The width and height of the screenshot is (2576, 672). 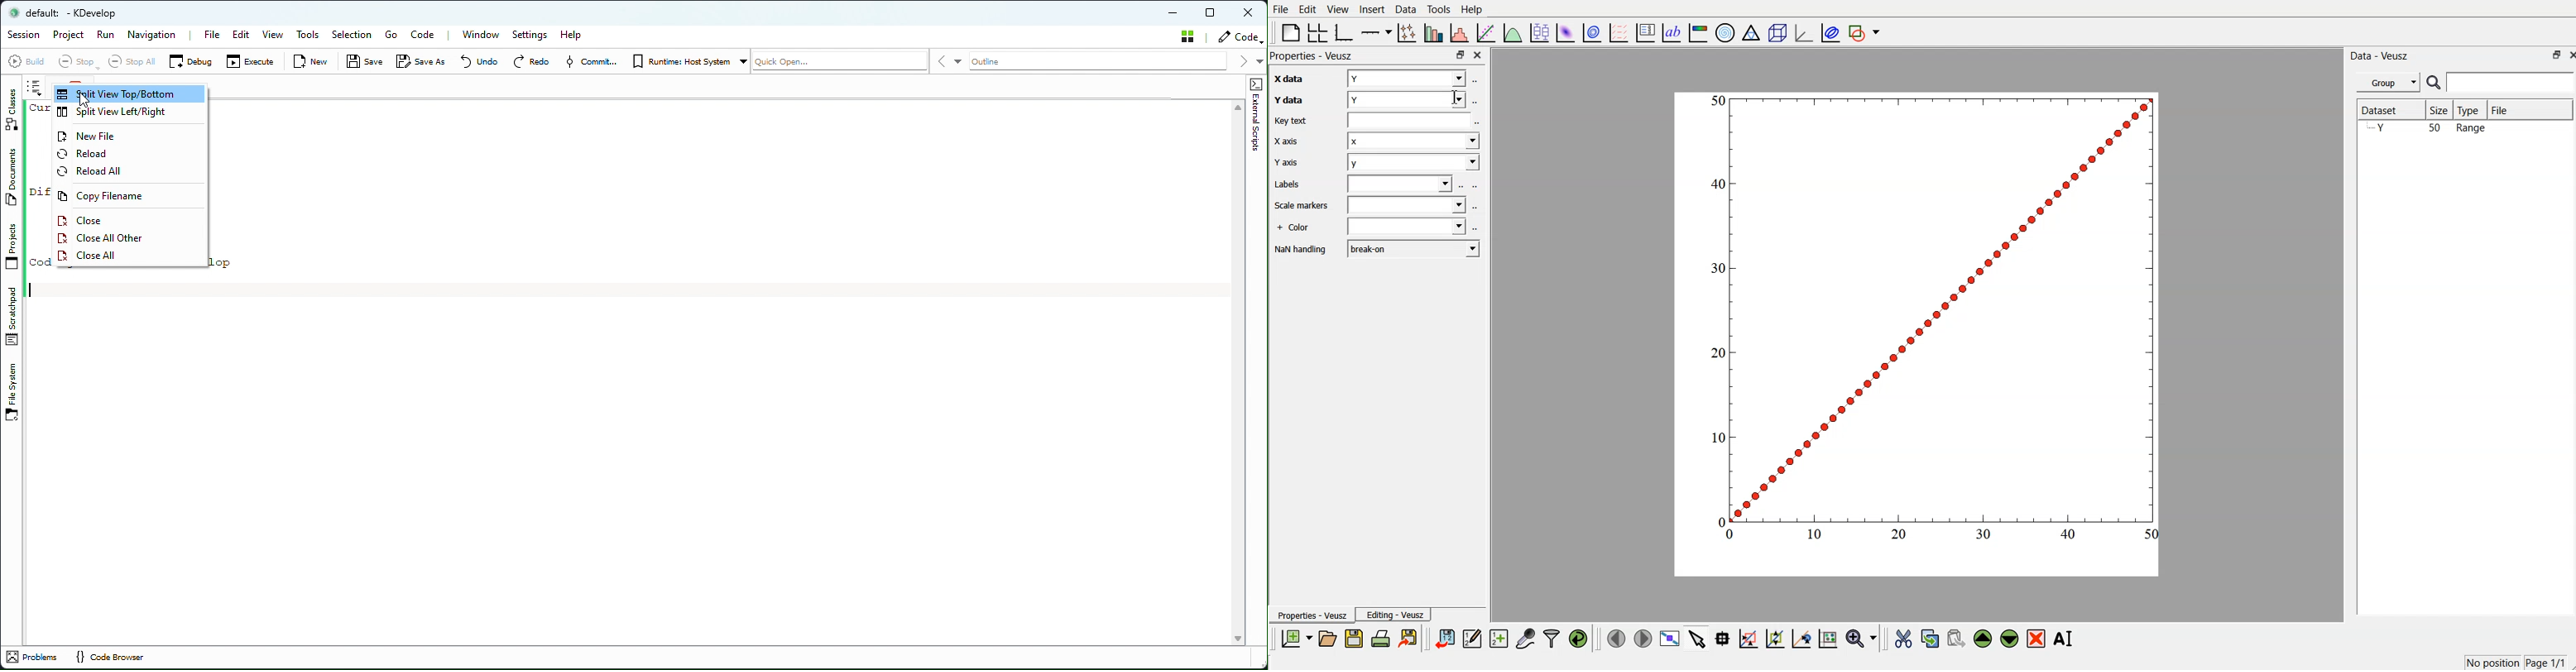 What do you see at coordinates (1829, 641) in the screenshot?
I see `reset graph axes` at bounding box center [1829, 641].